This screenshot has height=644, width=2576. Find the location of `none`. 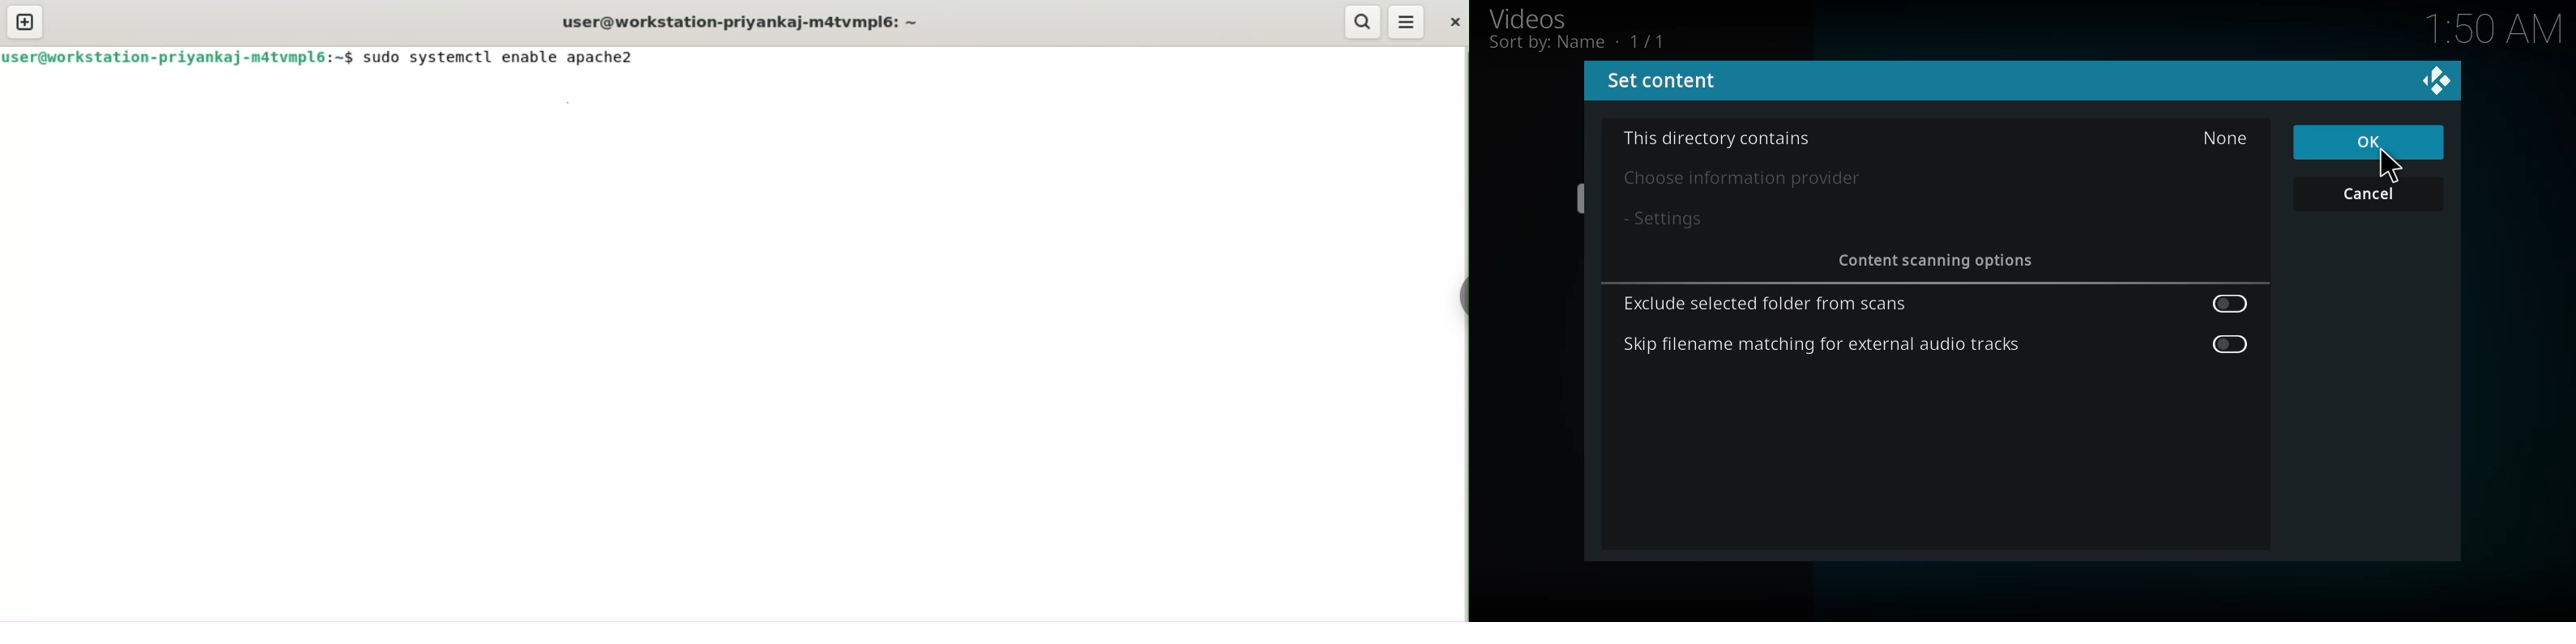

none is located at coordinates (2224, 136).